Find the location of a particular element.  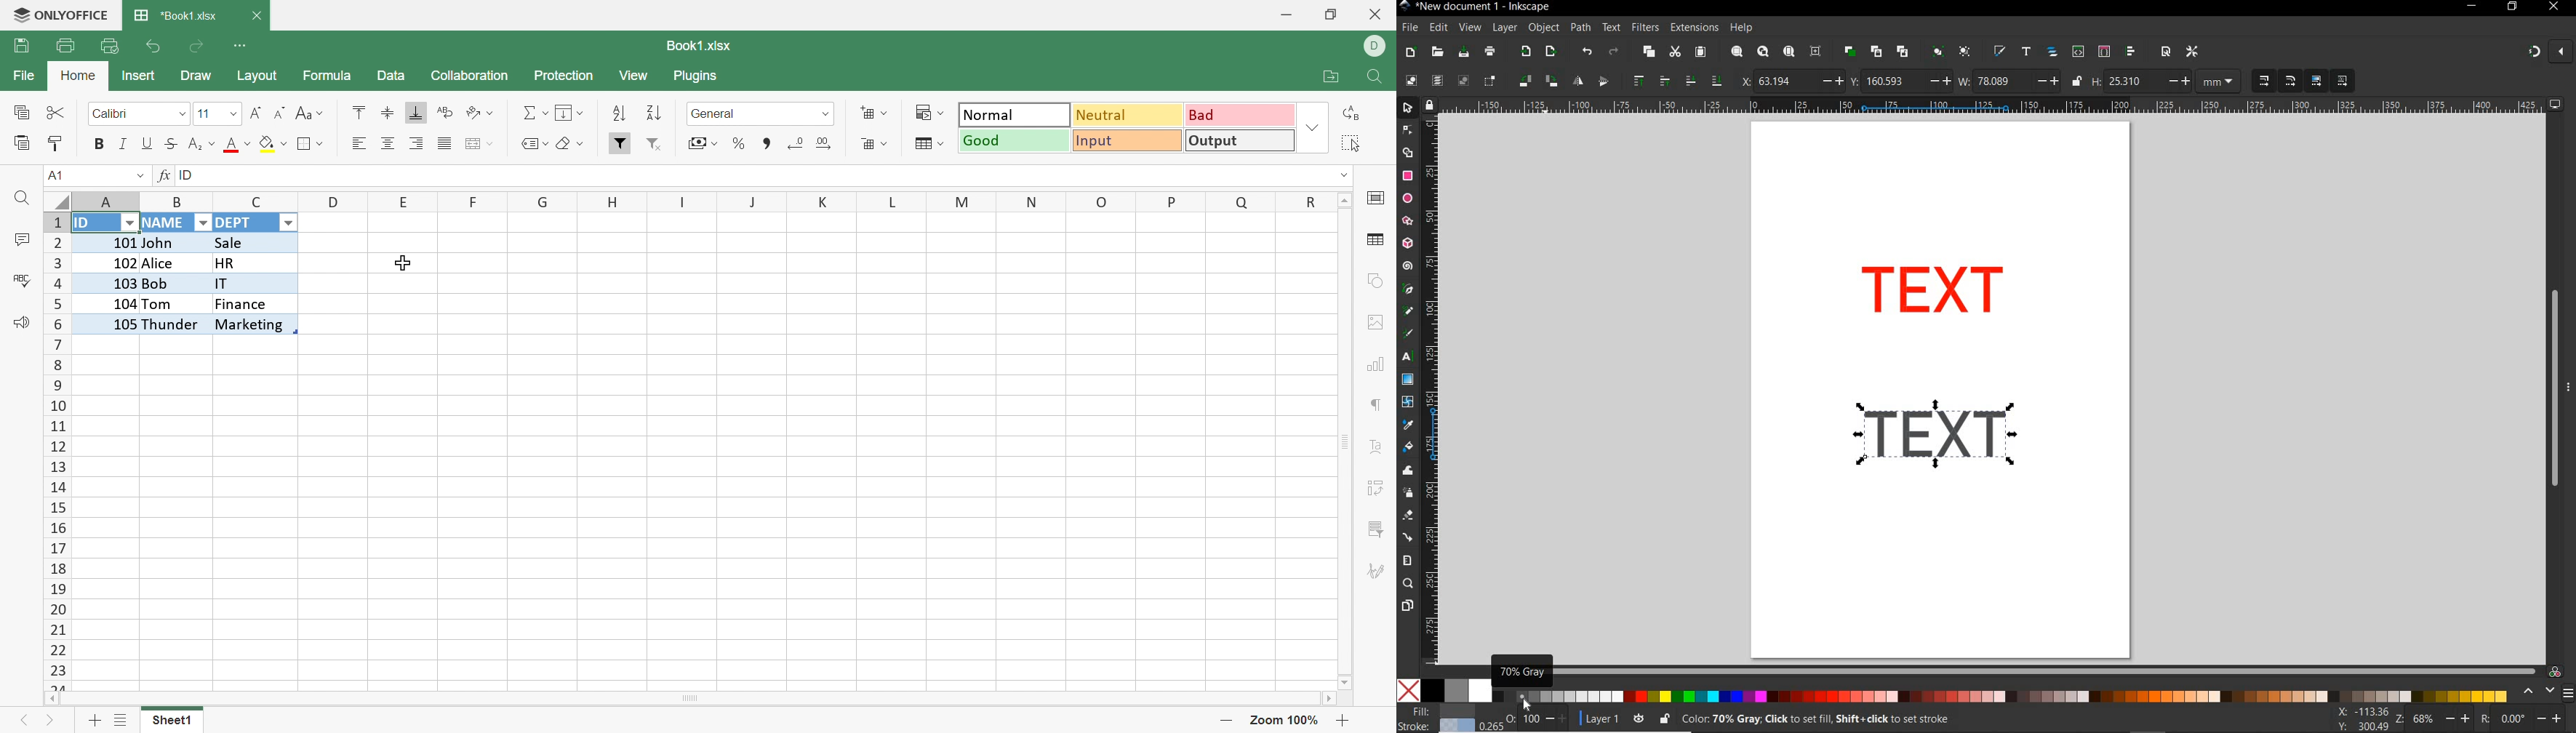

105 is located at coordinates (108, 323).